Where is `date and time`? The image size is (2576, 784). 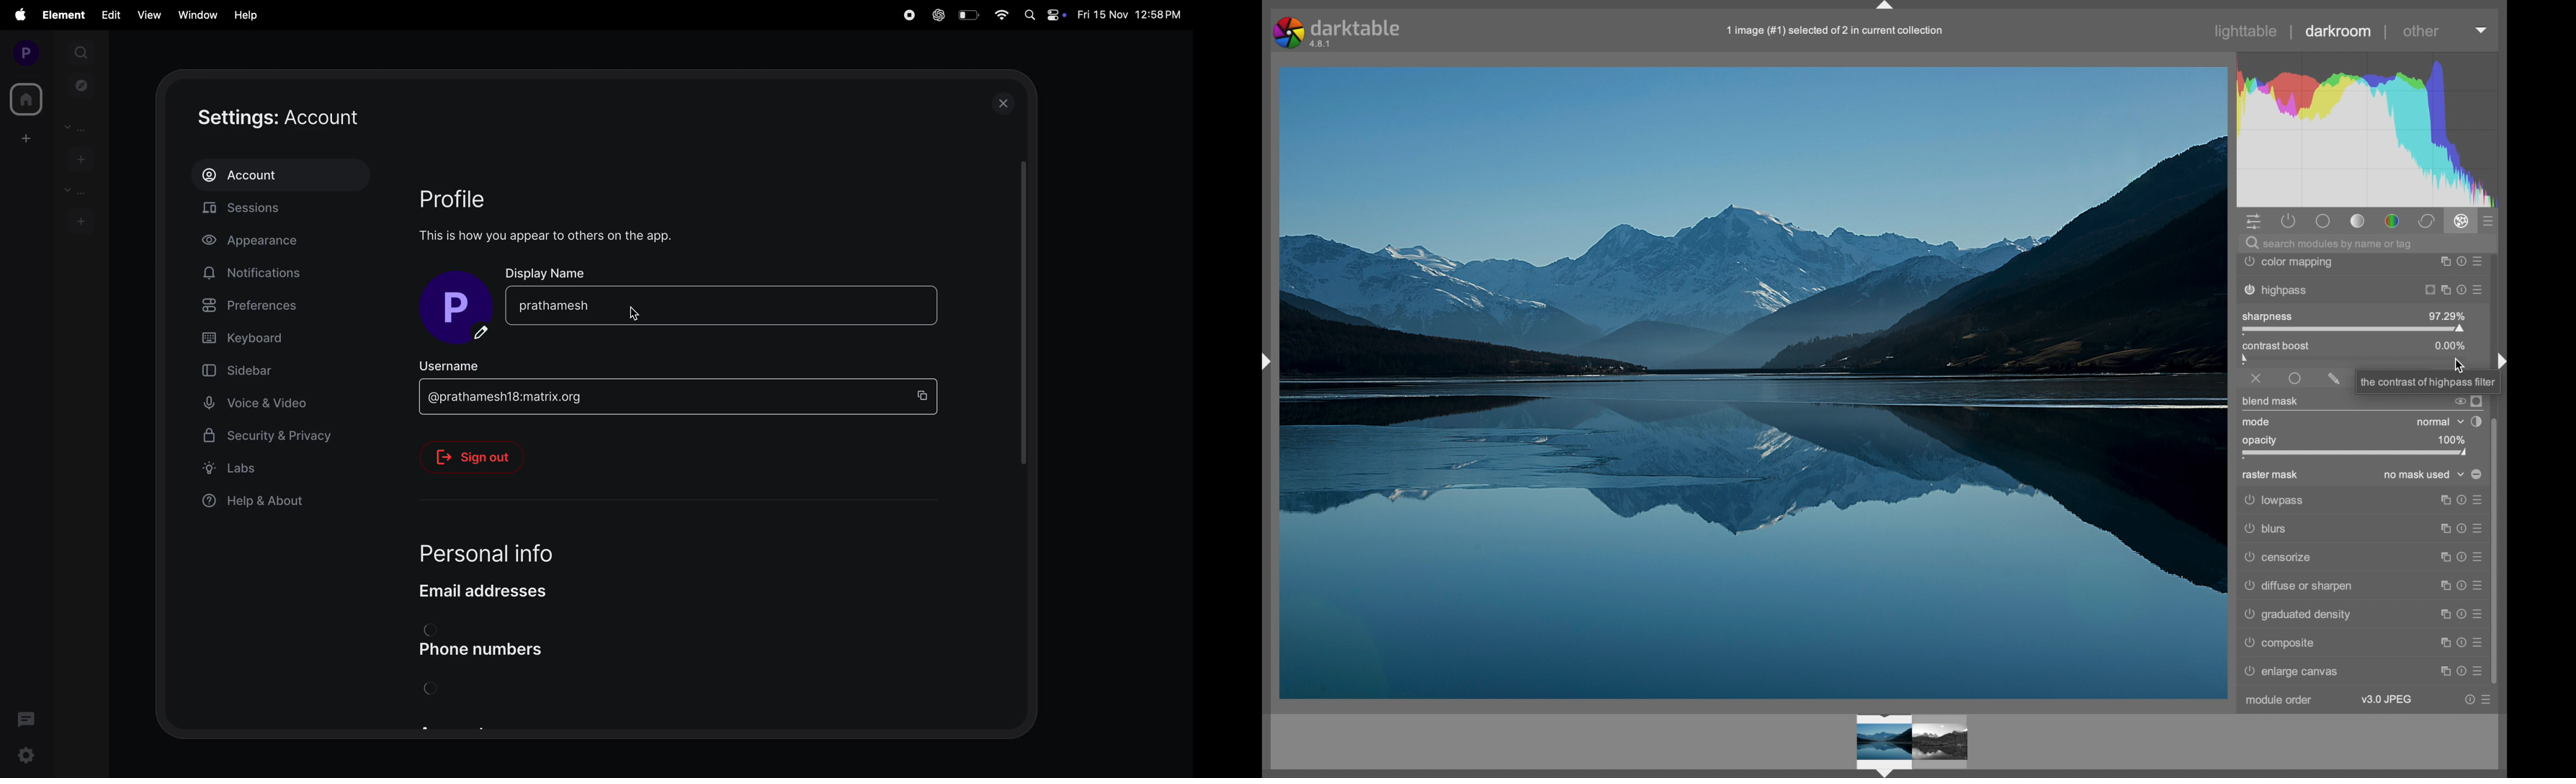
date and time is located at coordinates (1132, 16).